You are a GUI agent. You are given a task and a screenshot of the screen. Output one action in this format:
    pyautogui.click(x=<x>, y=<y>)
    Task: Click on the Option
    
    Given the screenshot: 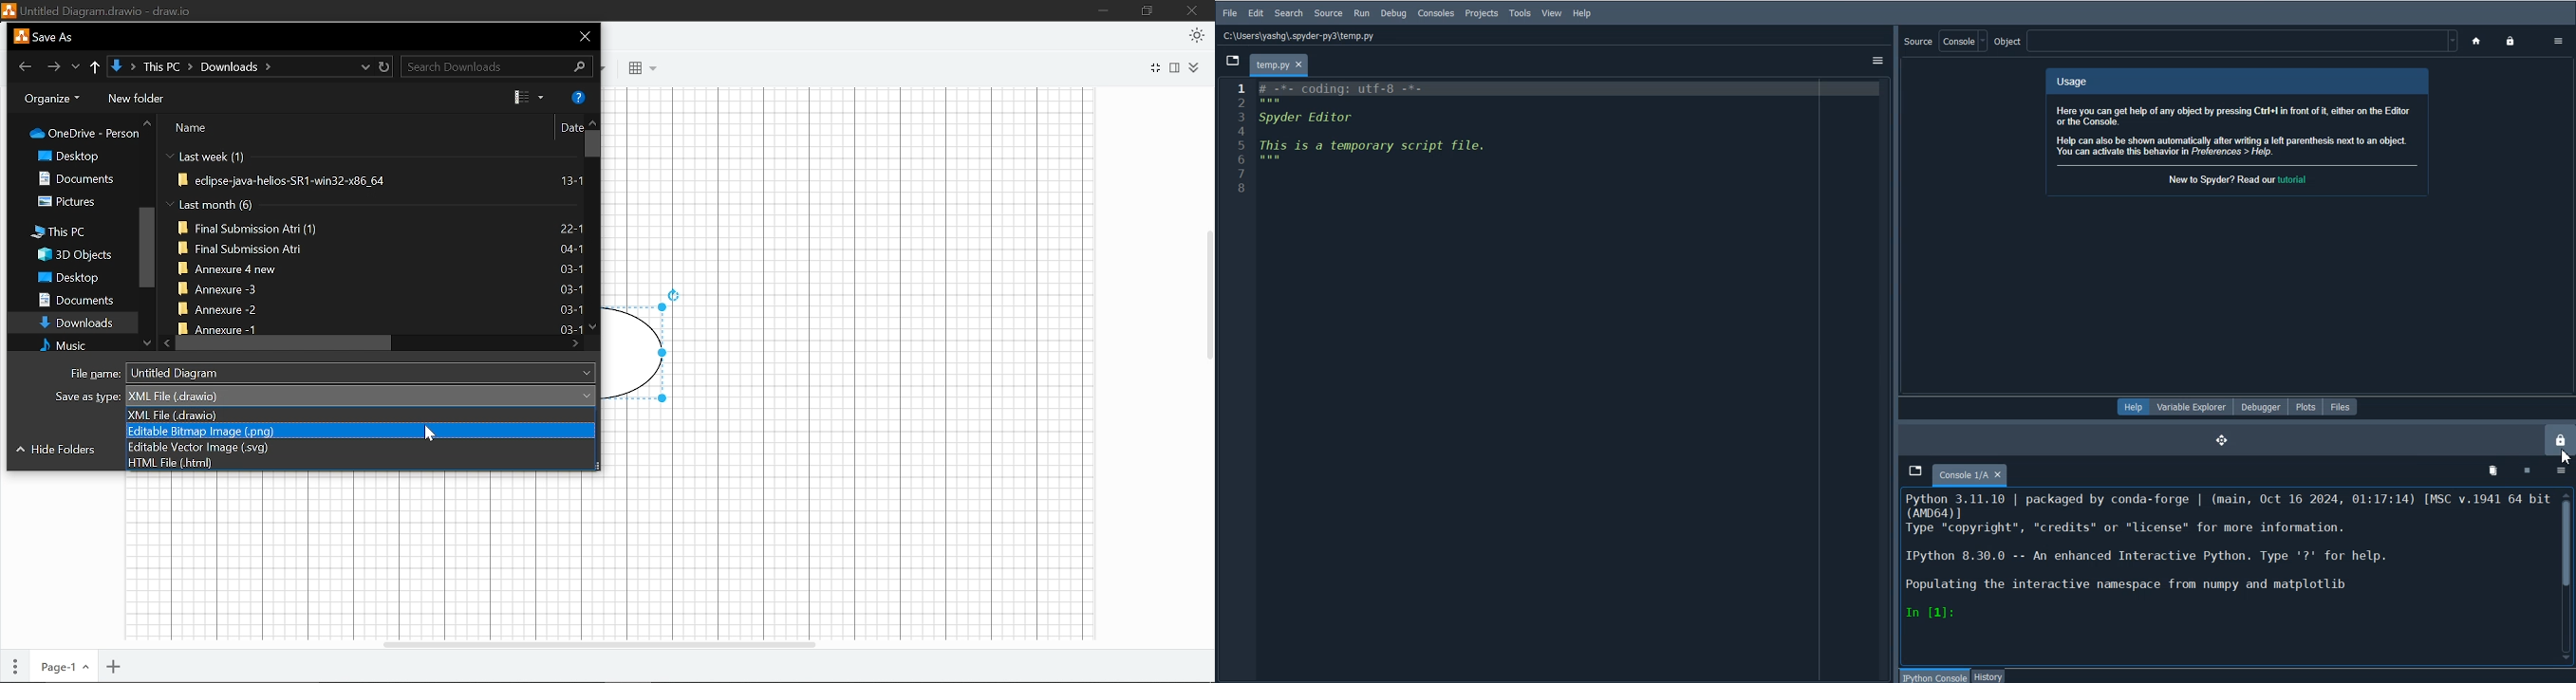 What is the action you would take?
    pyautogui.click(x=2559, y=40)
    